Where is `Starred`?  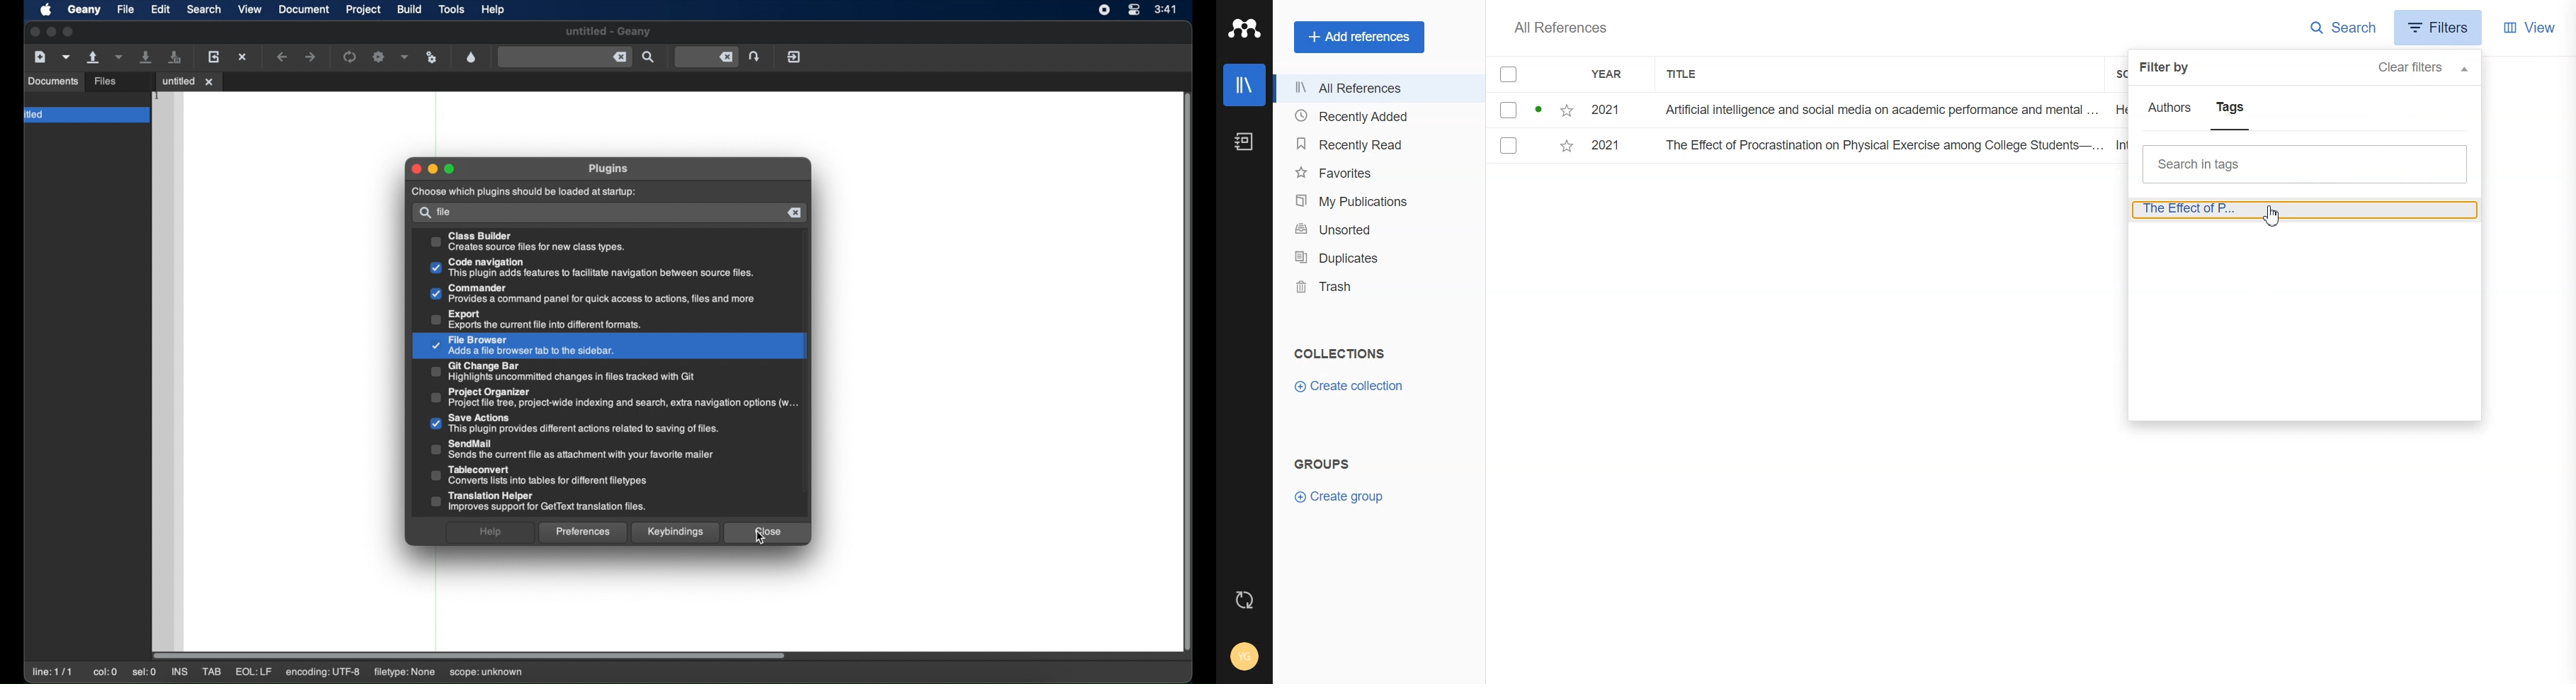 Starred is located at coordinates (1568, 110).